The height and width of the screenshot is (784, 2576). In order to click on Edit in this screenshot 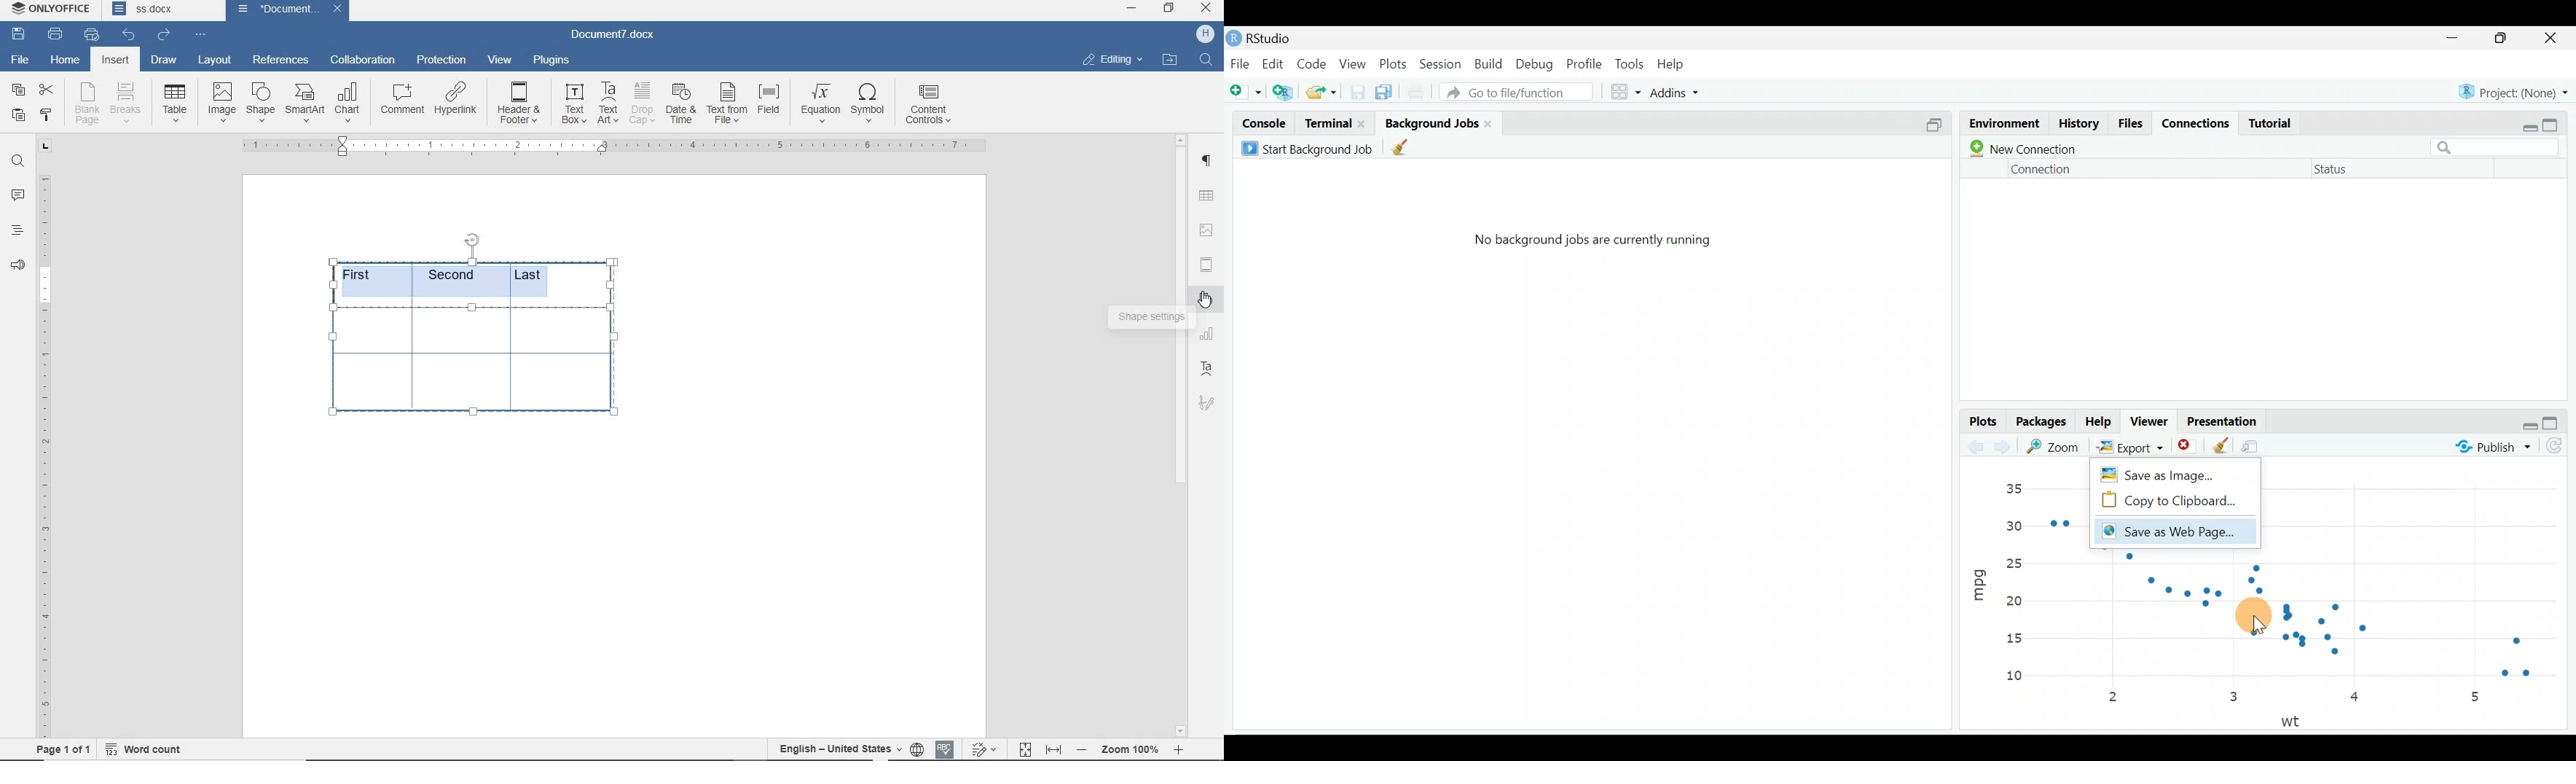, I will do `click(1272, 63)`.